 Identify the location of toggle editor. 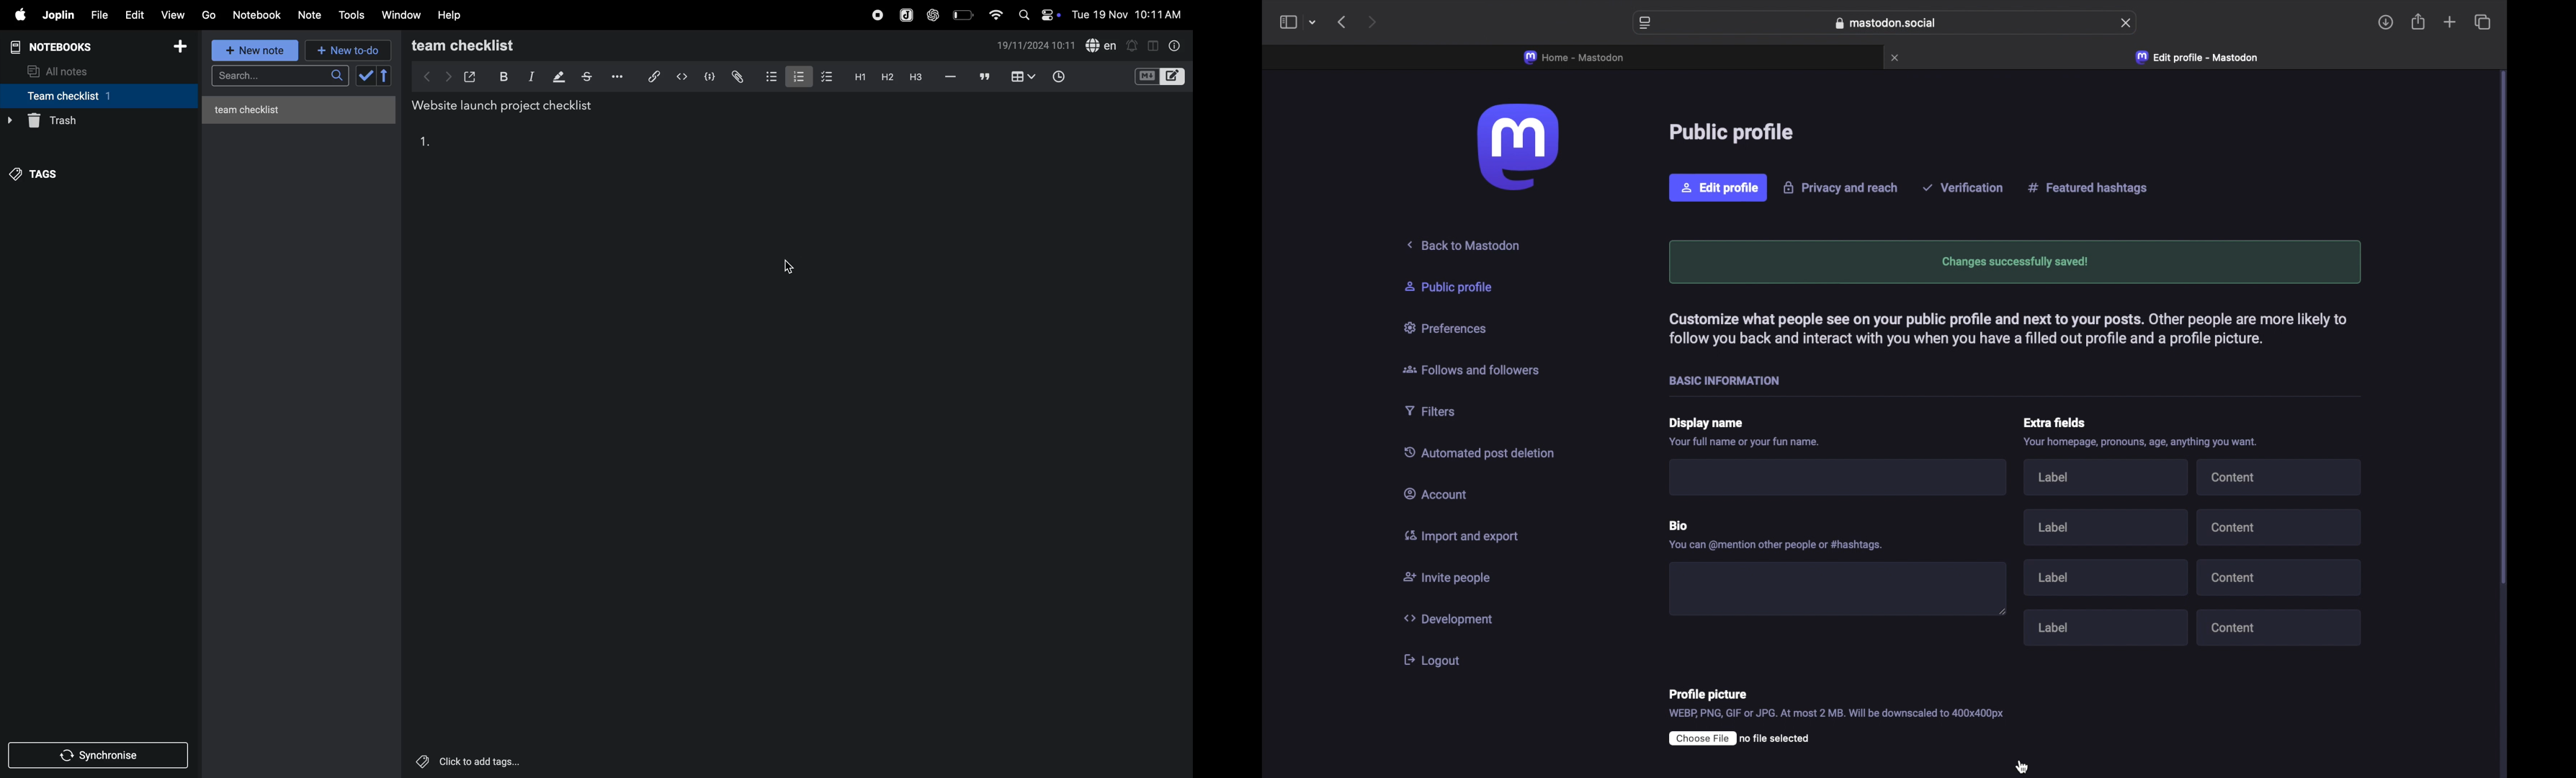
(1149, 45).